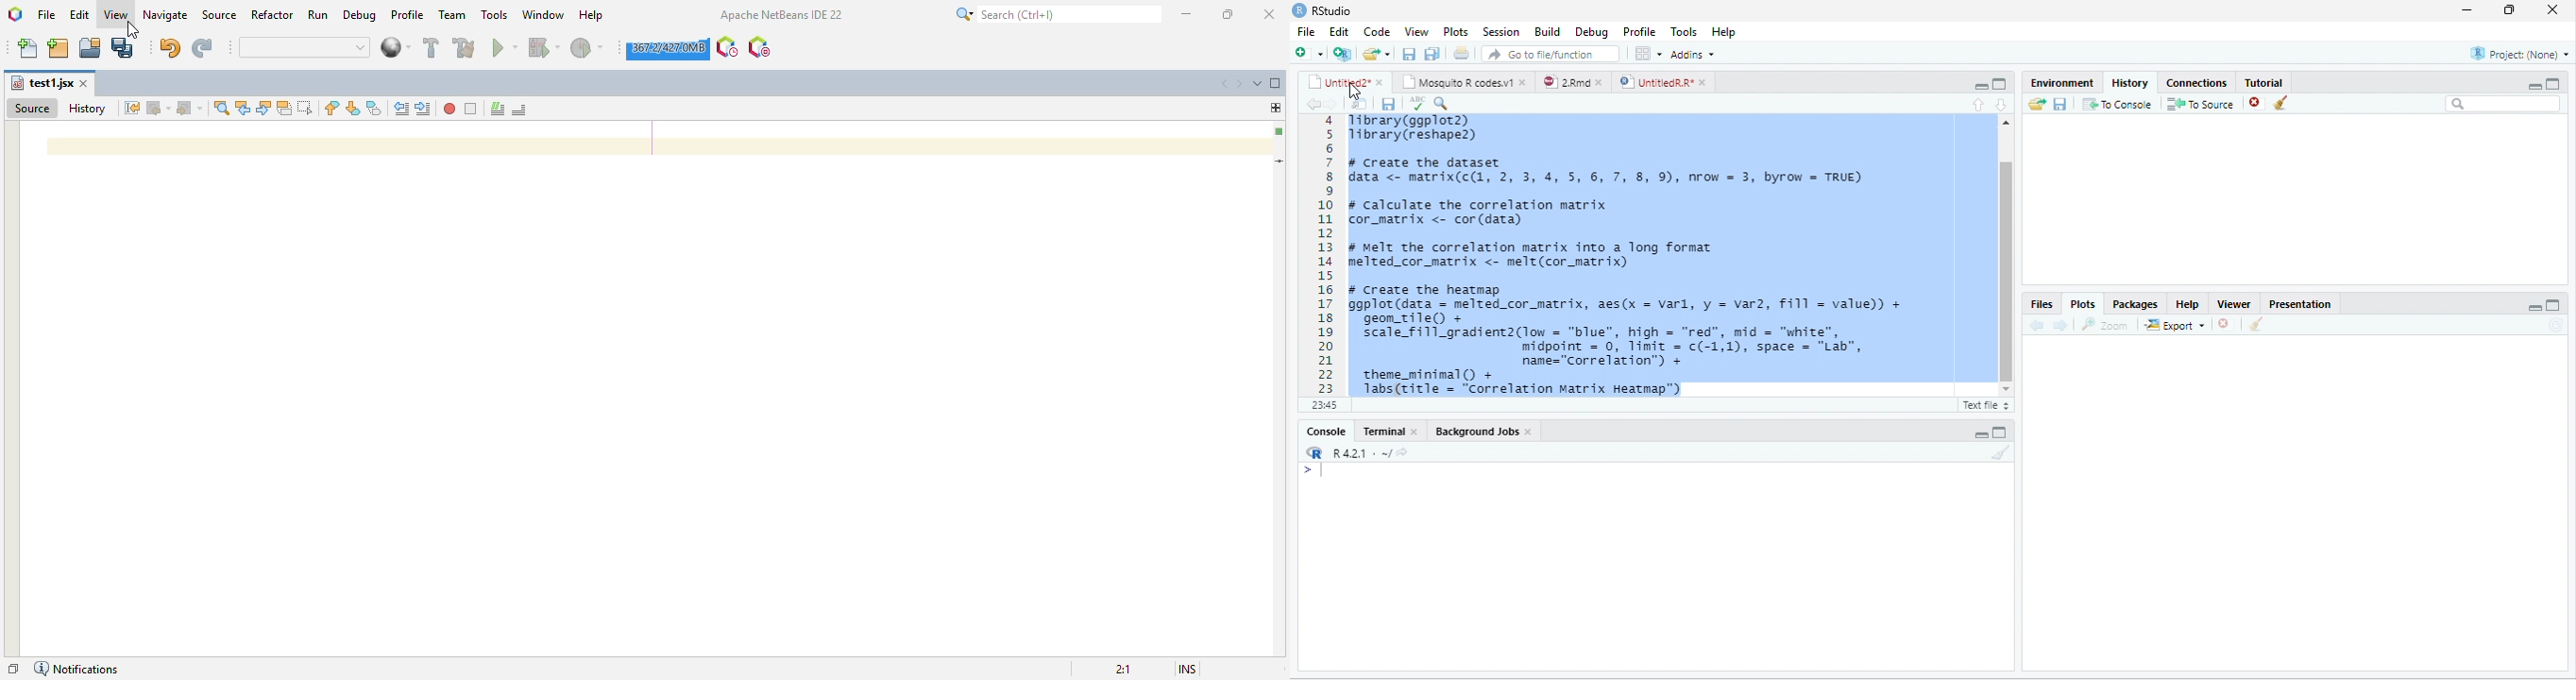 The height and width of the screenshot is (700, 2576). What do you see at coordinates (333, 108) in the screenshot?
I see `previous bookmark` at bounding box center [333, 108].